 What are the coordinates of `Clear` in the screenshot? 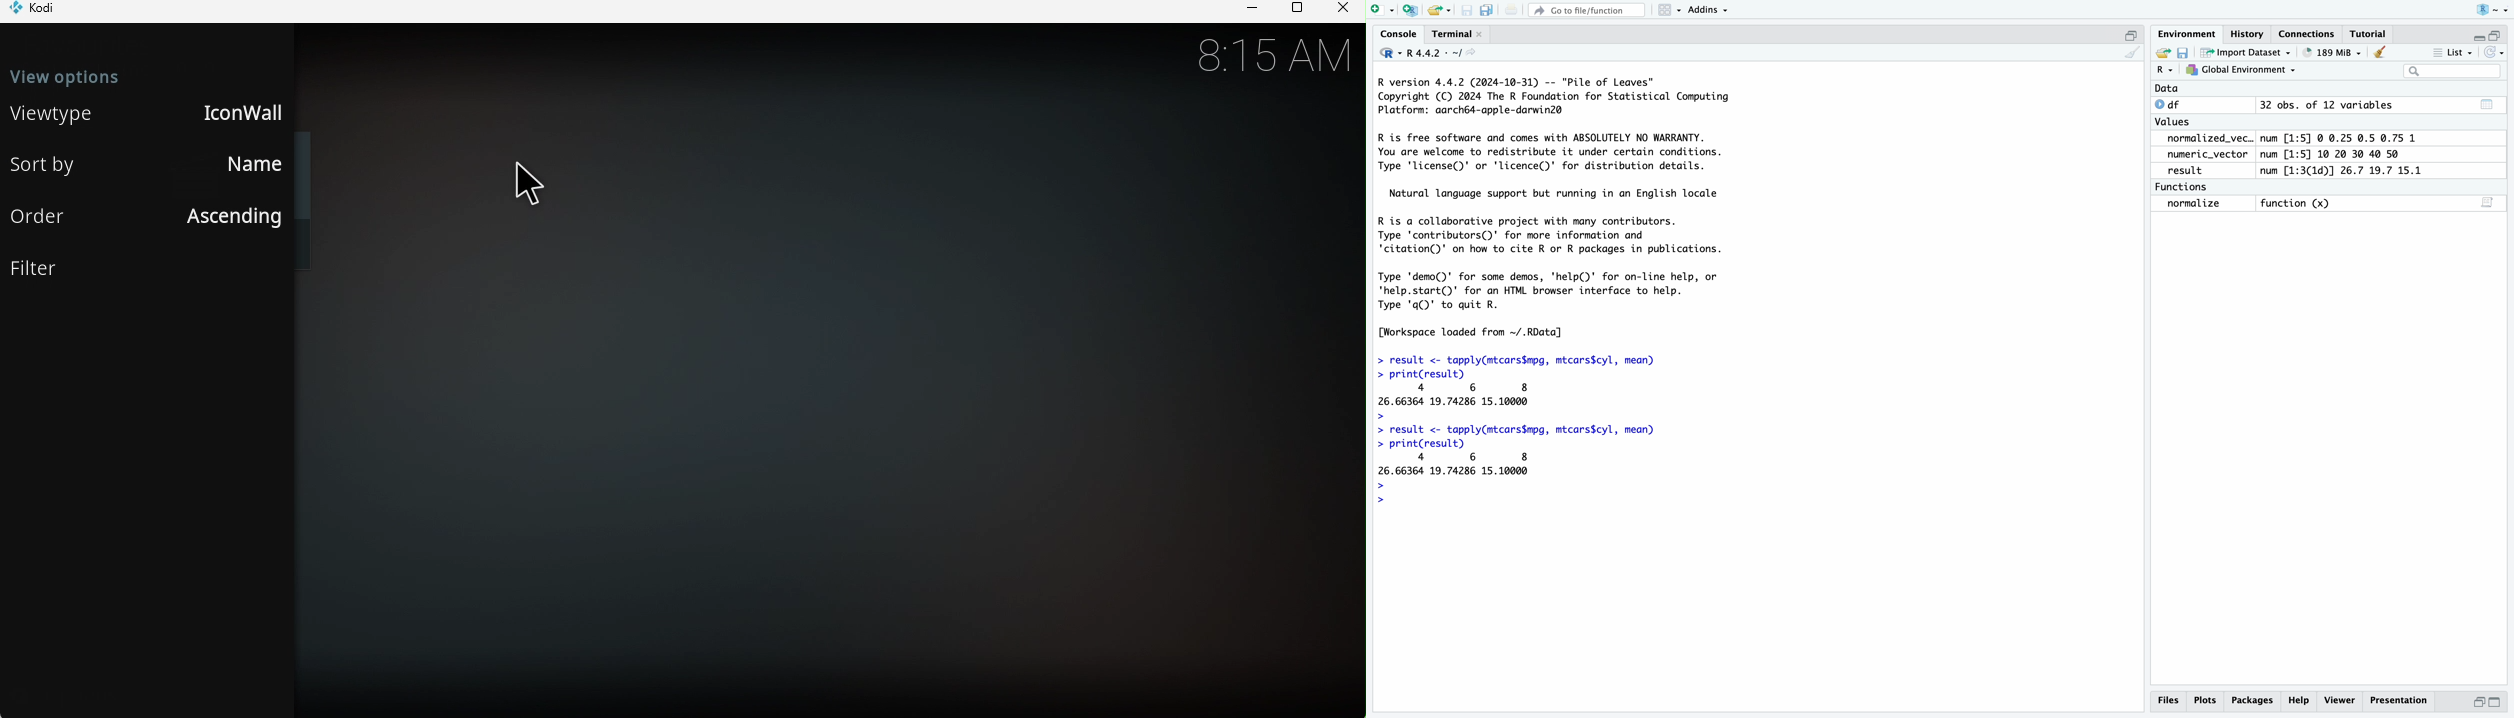 It's located at (2134, 53).